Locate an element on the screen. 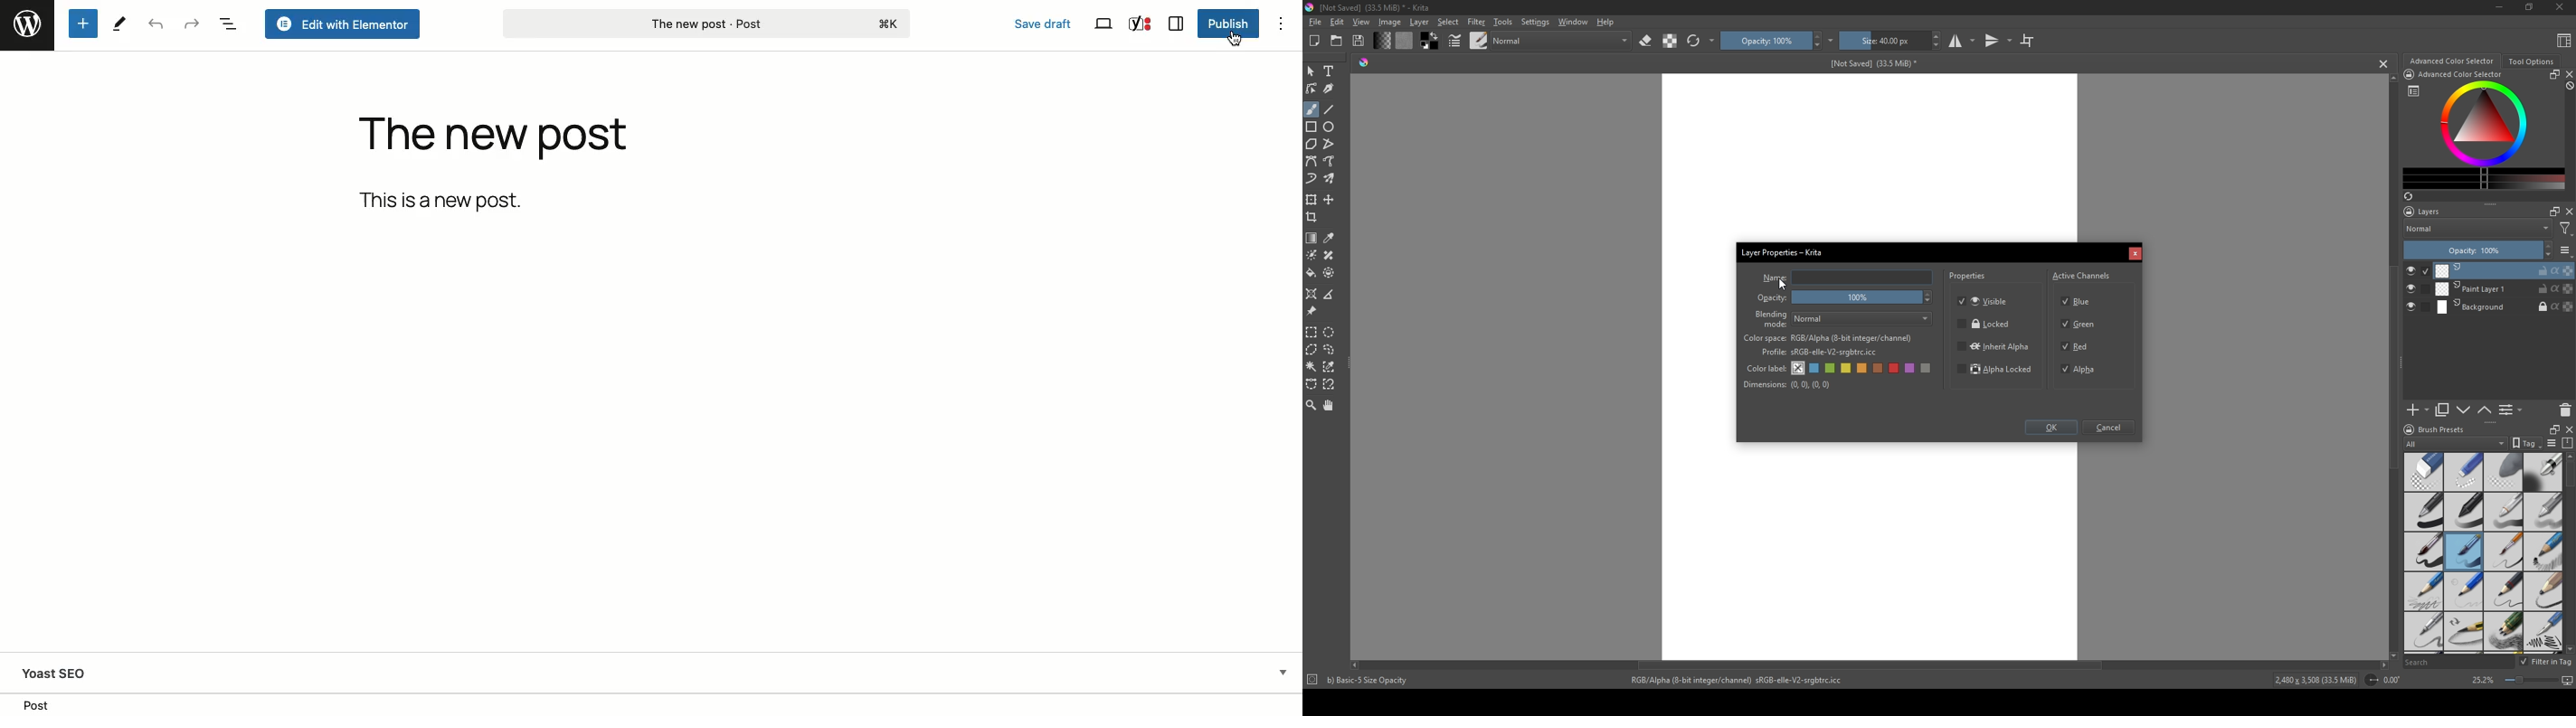  refresh is located at coordinates (1693, 41).